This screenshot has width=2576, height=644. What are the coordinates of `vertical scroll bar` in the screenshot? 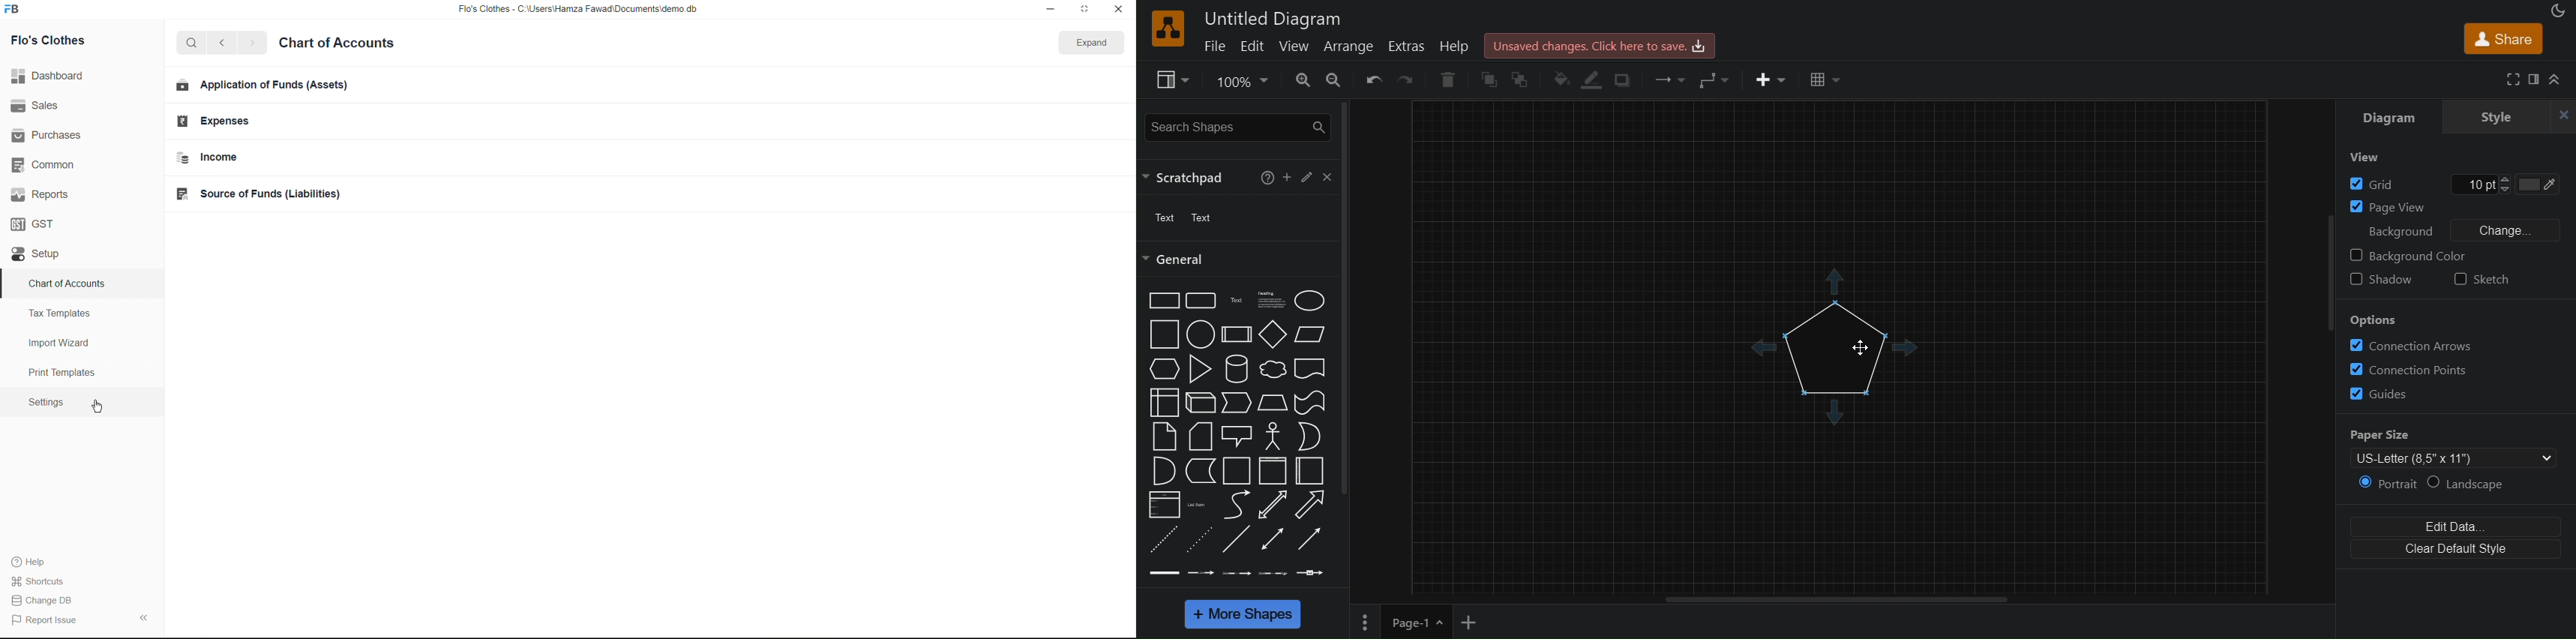 It's located at (1343, 300).